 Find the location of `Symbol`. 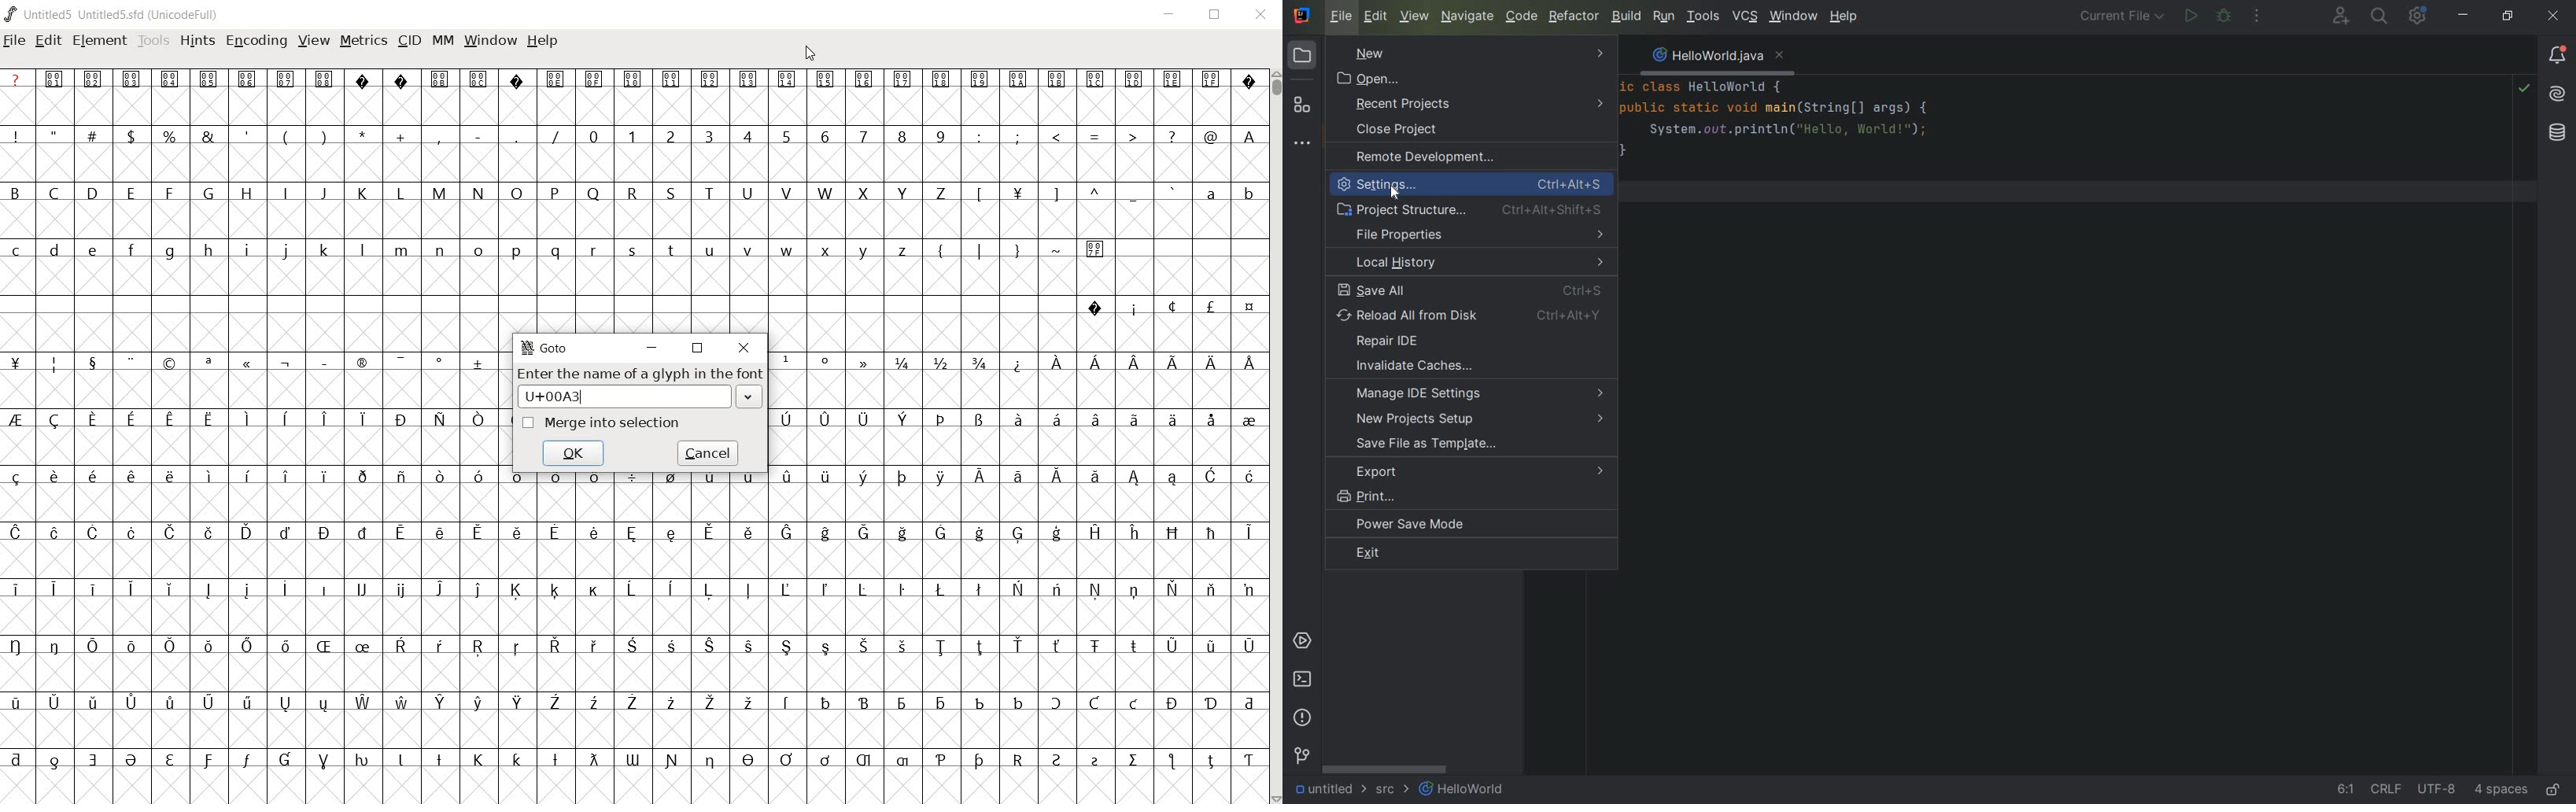

Symbol is located at coordinates (441, 79).